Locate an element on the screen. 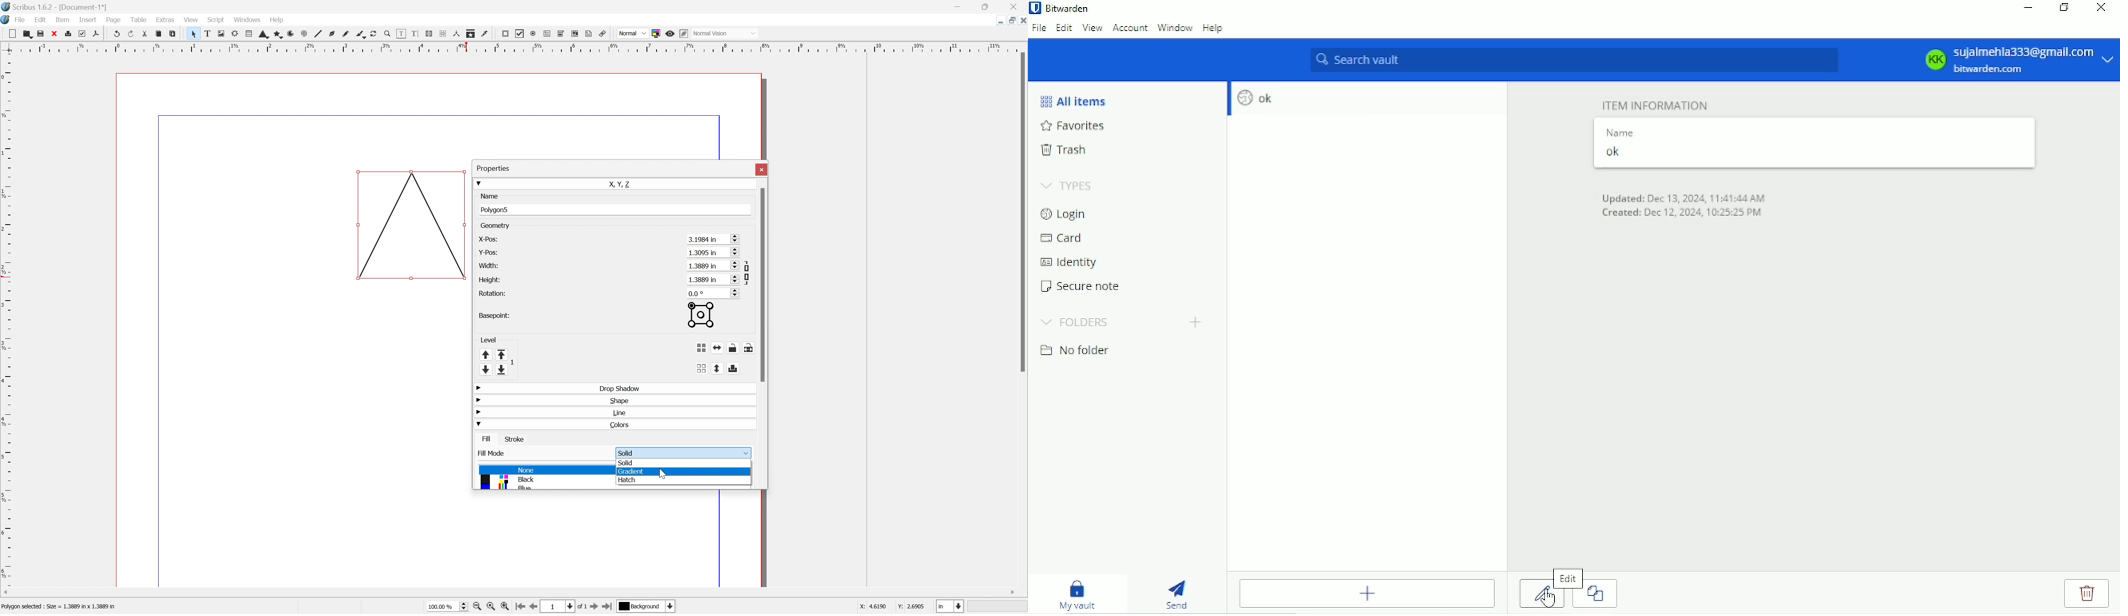 The height and width of the screenshot is (616, 2128). Zoom in or out is located at coordinates (387, 33).